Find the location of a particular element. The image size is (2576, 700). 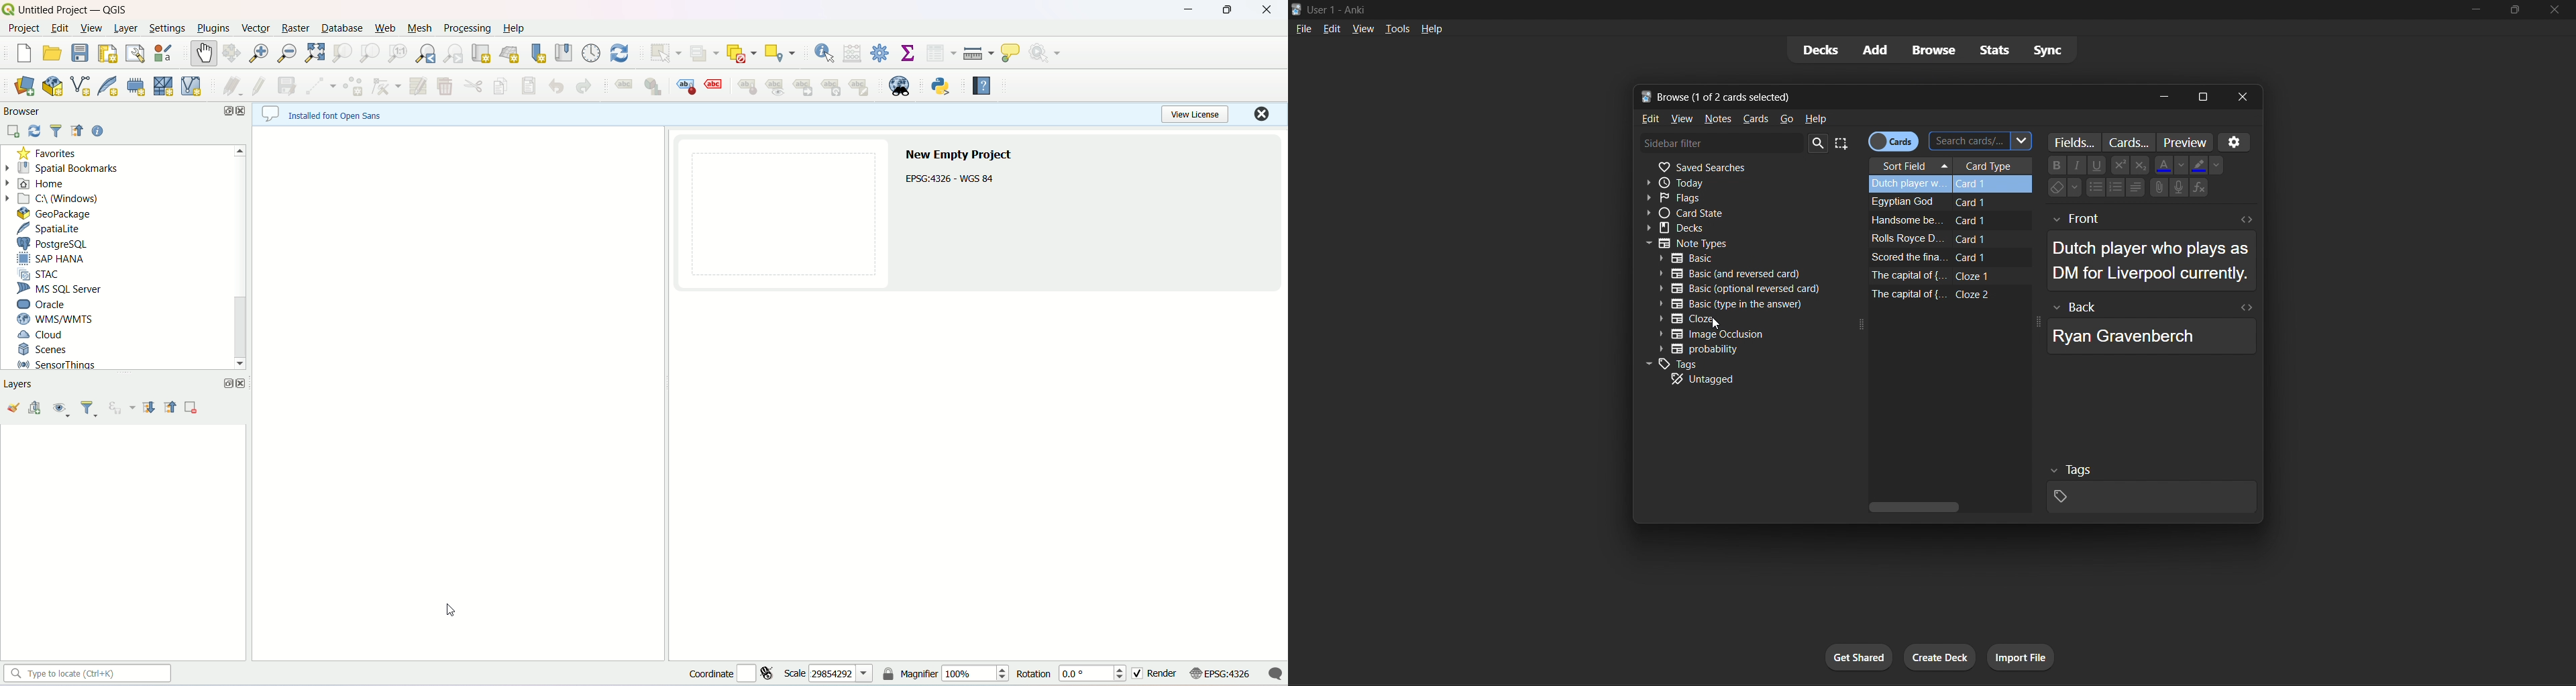

view license is located at coordinates (1201, 115).